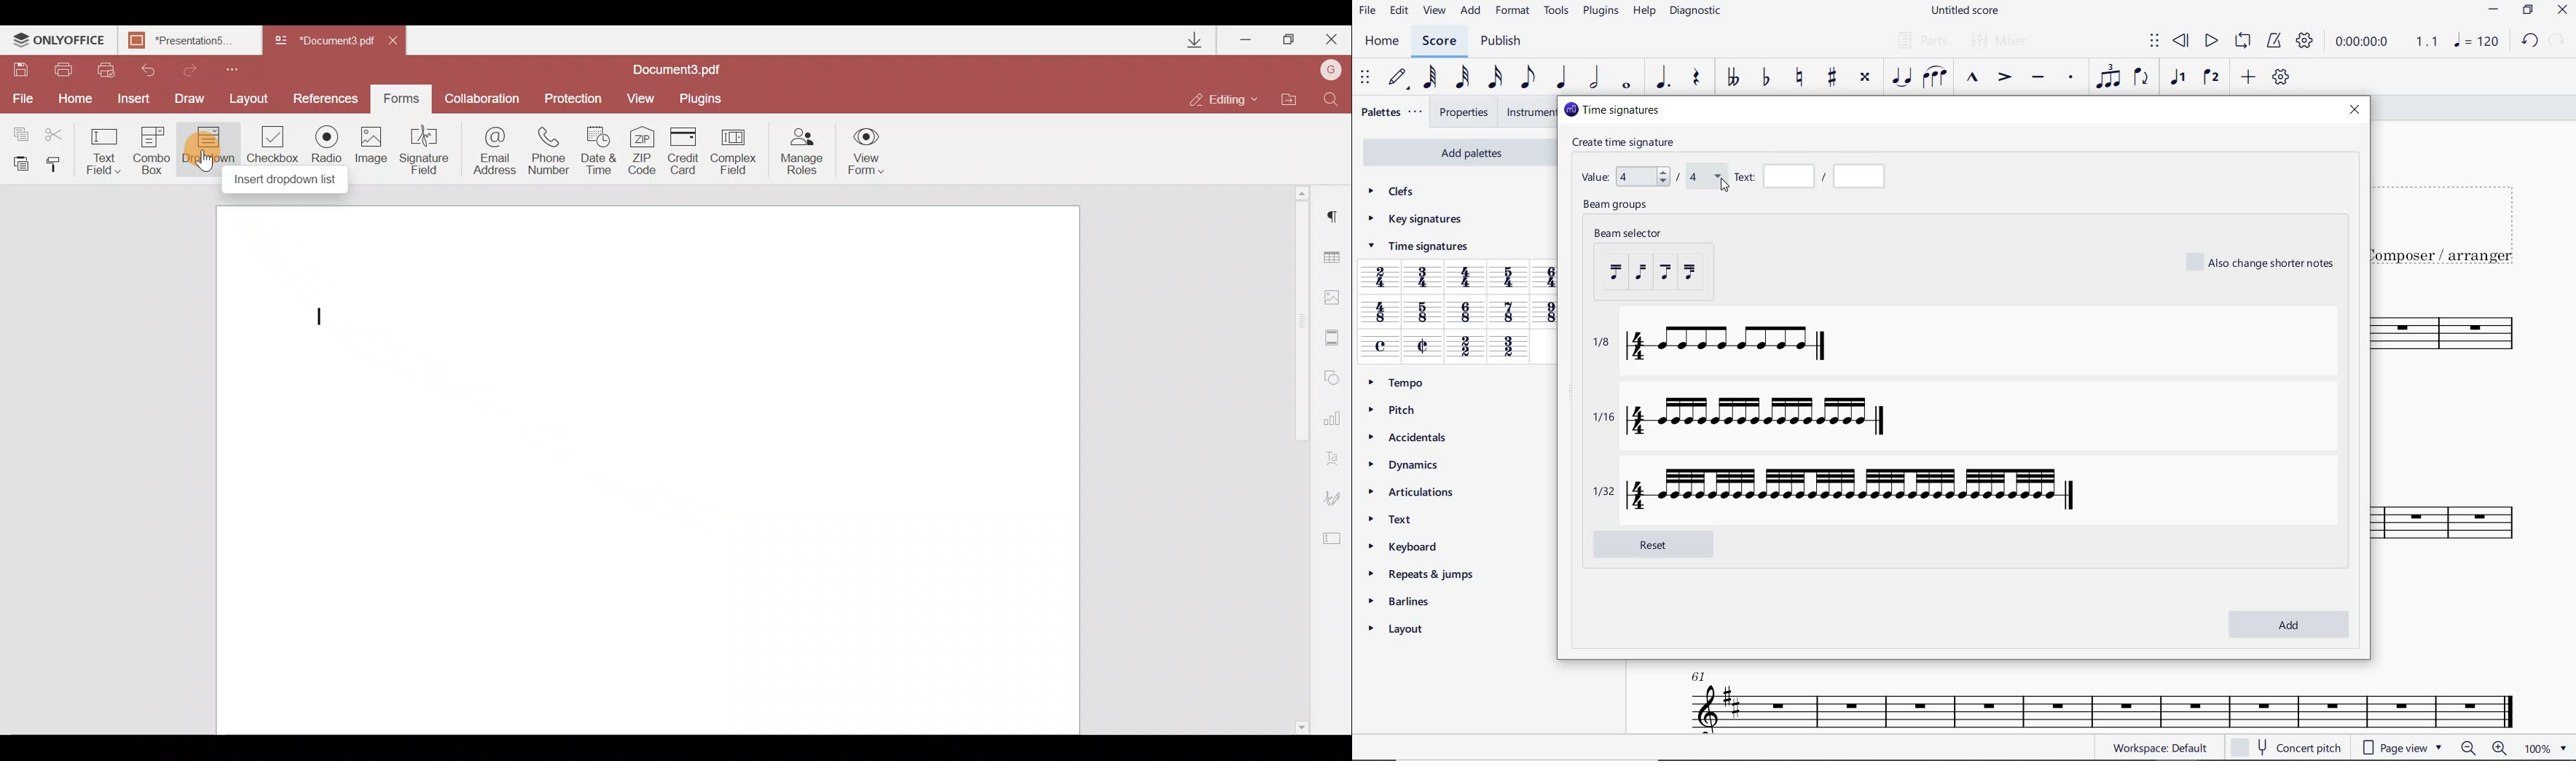 Image resolution: width=2576 pixels, height=784 pixels. What do you see at coordinates (1504, 42) in the screenshot?
I see `PUBLISH` at bounding box center [1504, 42].